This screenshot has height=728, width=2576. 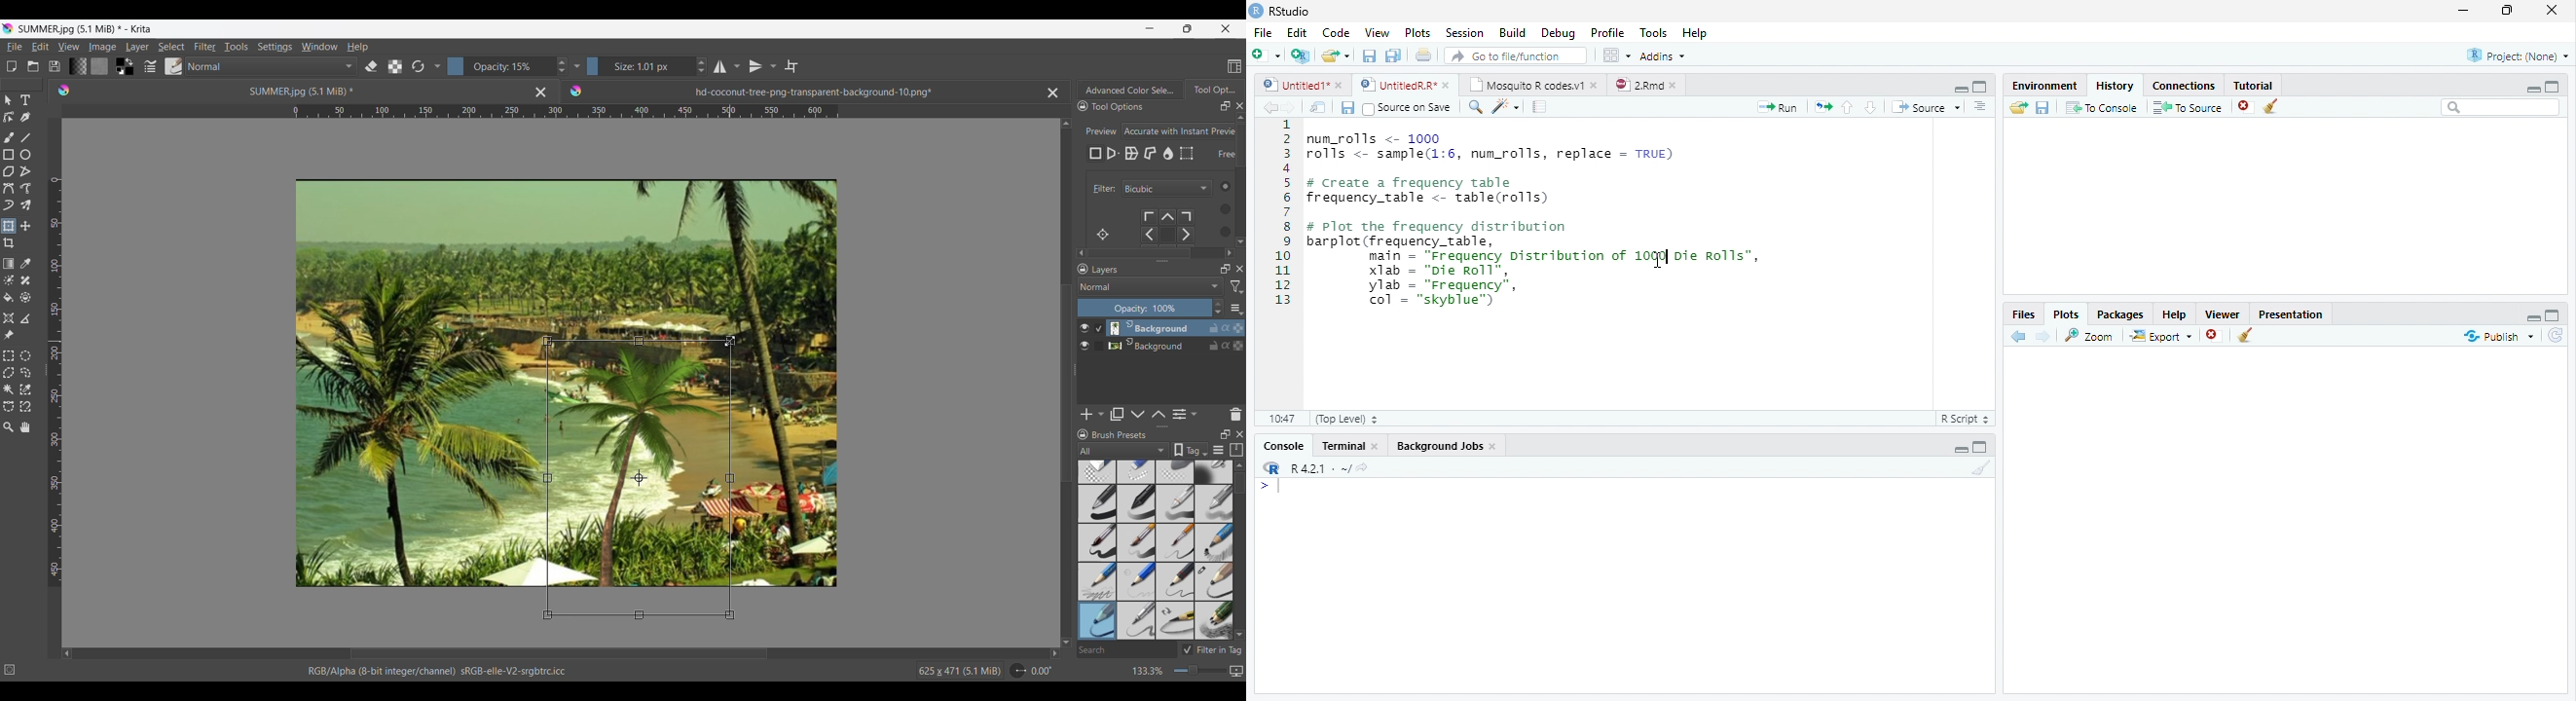 What do you see at coordinates (1131, 106) in the screenshot?
I see `Tool options` at bounding box center [1131, 106].